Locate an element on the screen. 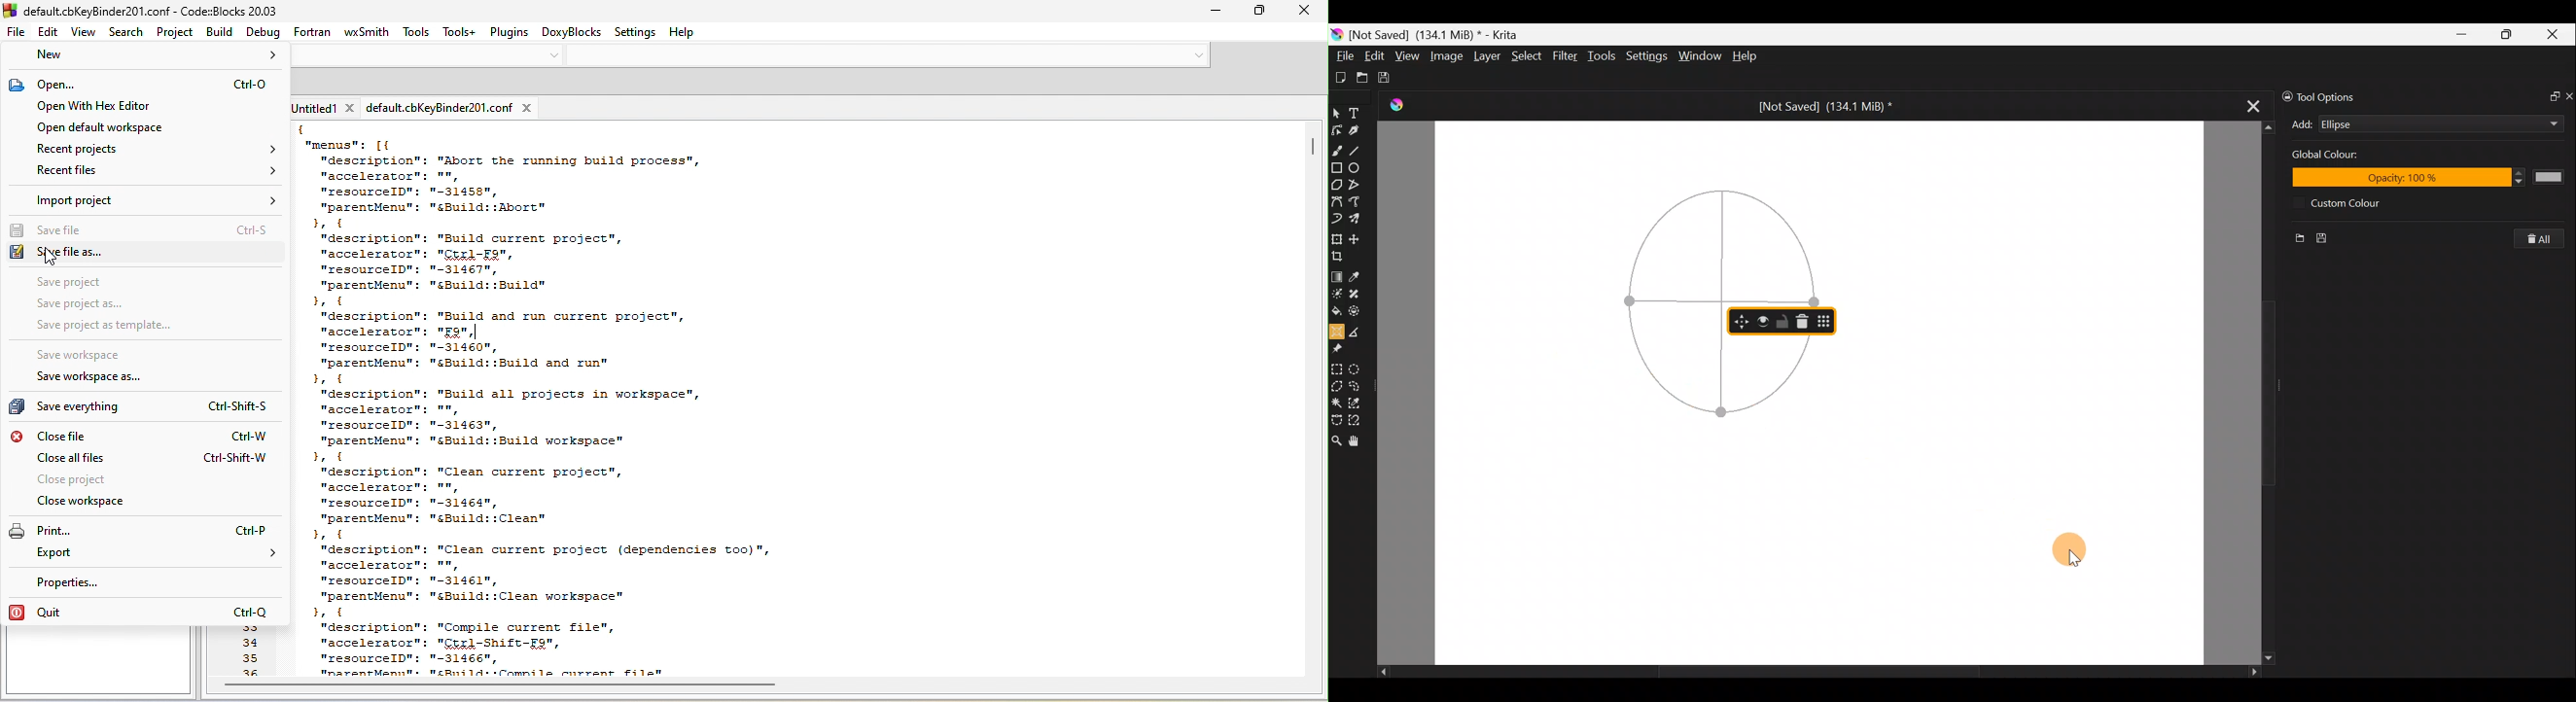  [Not Saved] (134.1 MiB) - Krita is located at coordinates (1441, 35).